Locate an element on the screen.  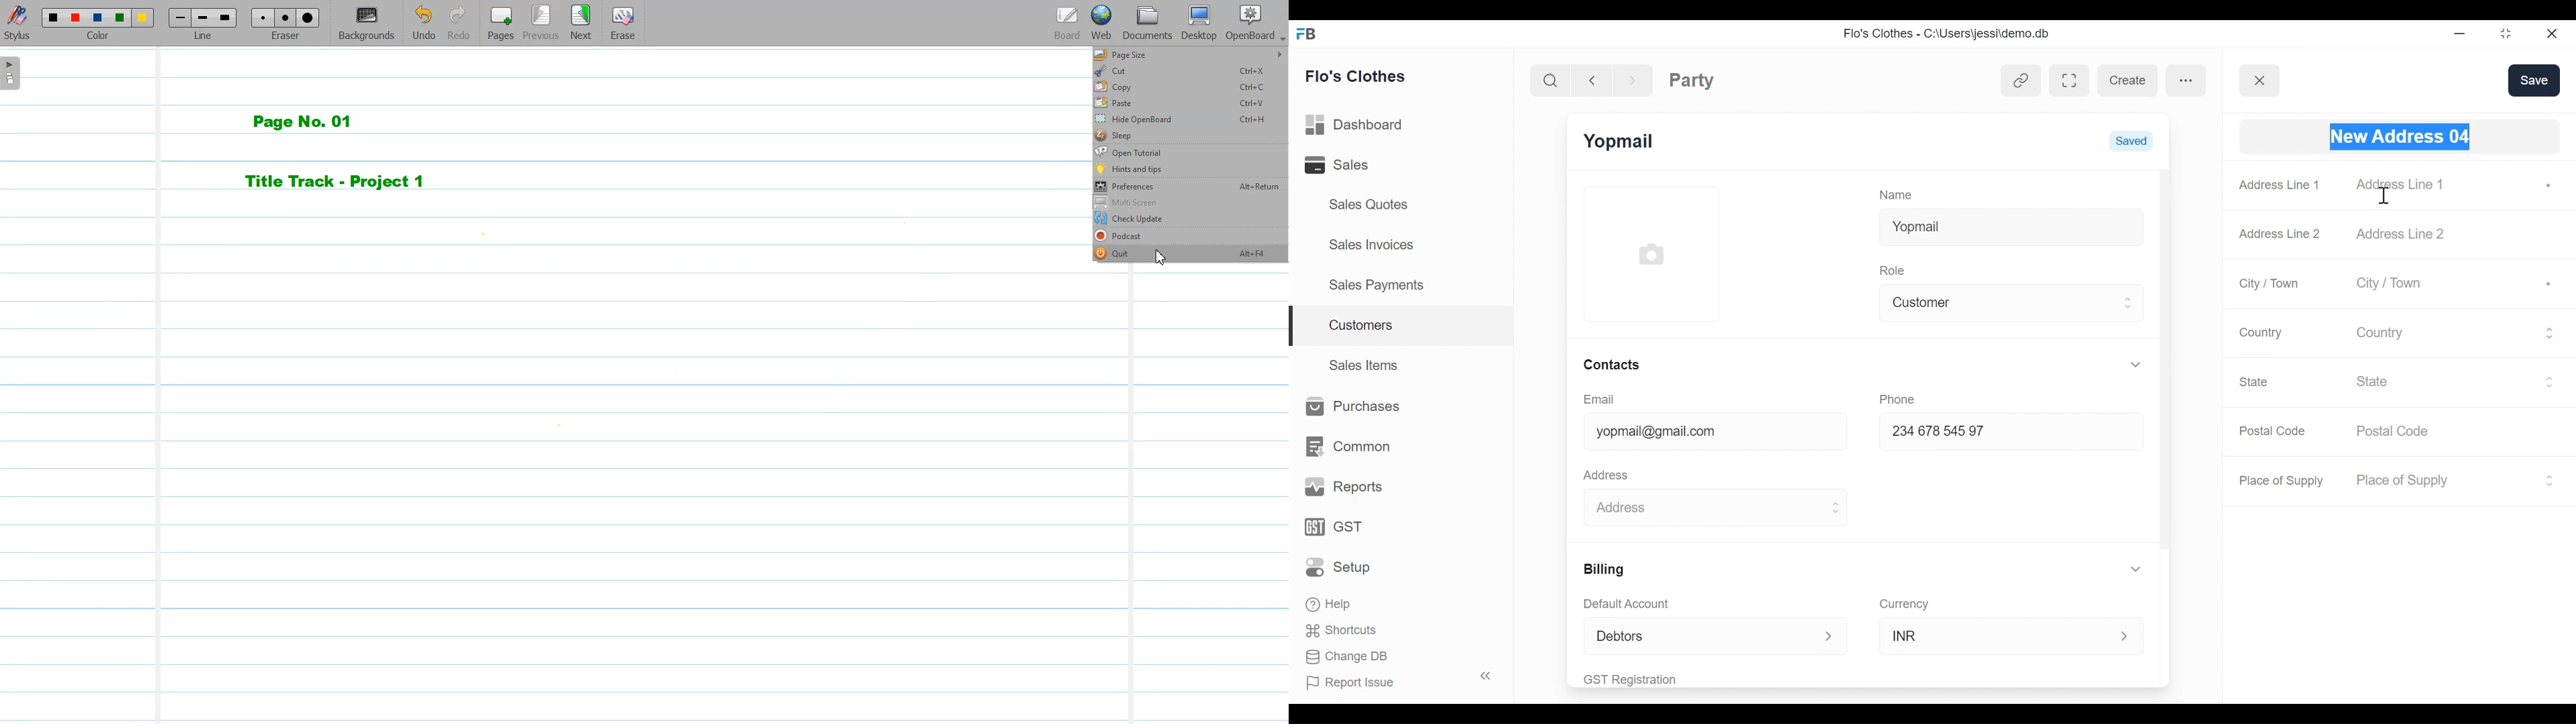
Address Line 1 is located at coordinates (2281, 184).